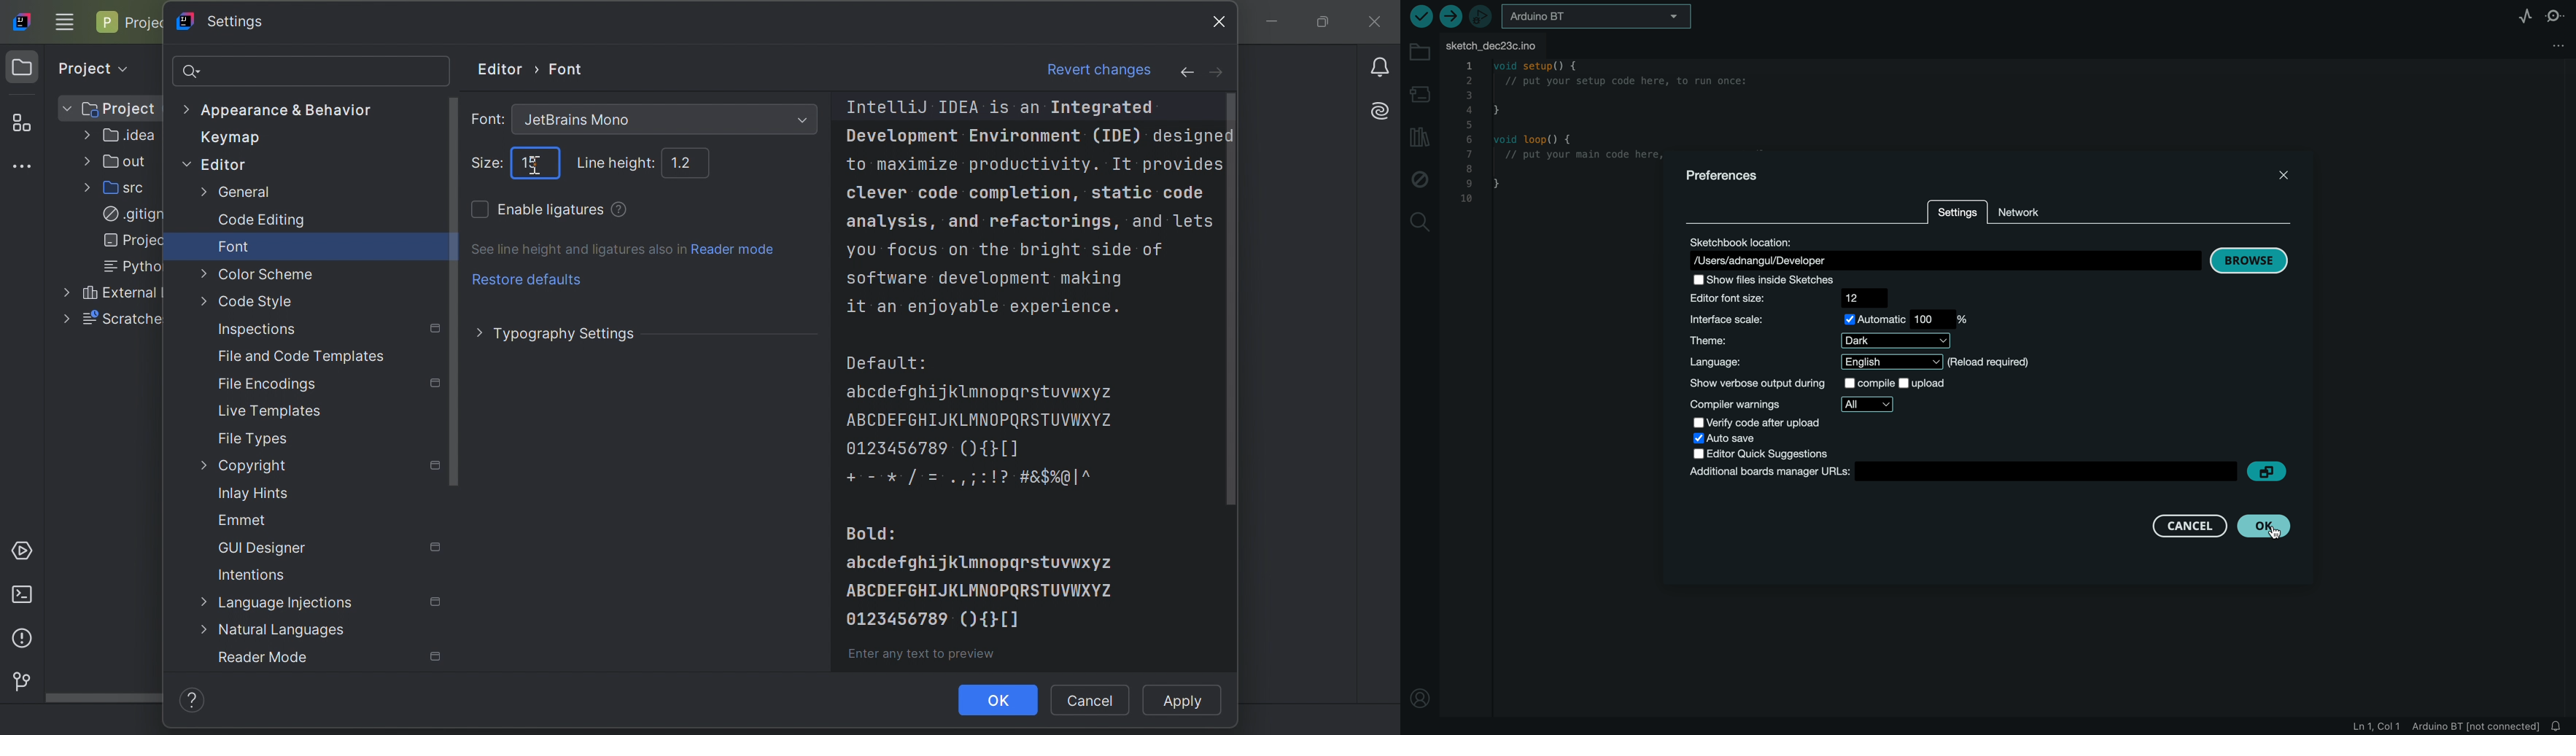 The height and width of the screenshot is (756, 2576). What do you see at coordinates (1419, 139) in the screenshot?
I see `library` at bounding box center [1419, 139].